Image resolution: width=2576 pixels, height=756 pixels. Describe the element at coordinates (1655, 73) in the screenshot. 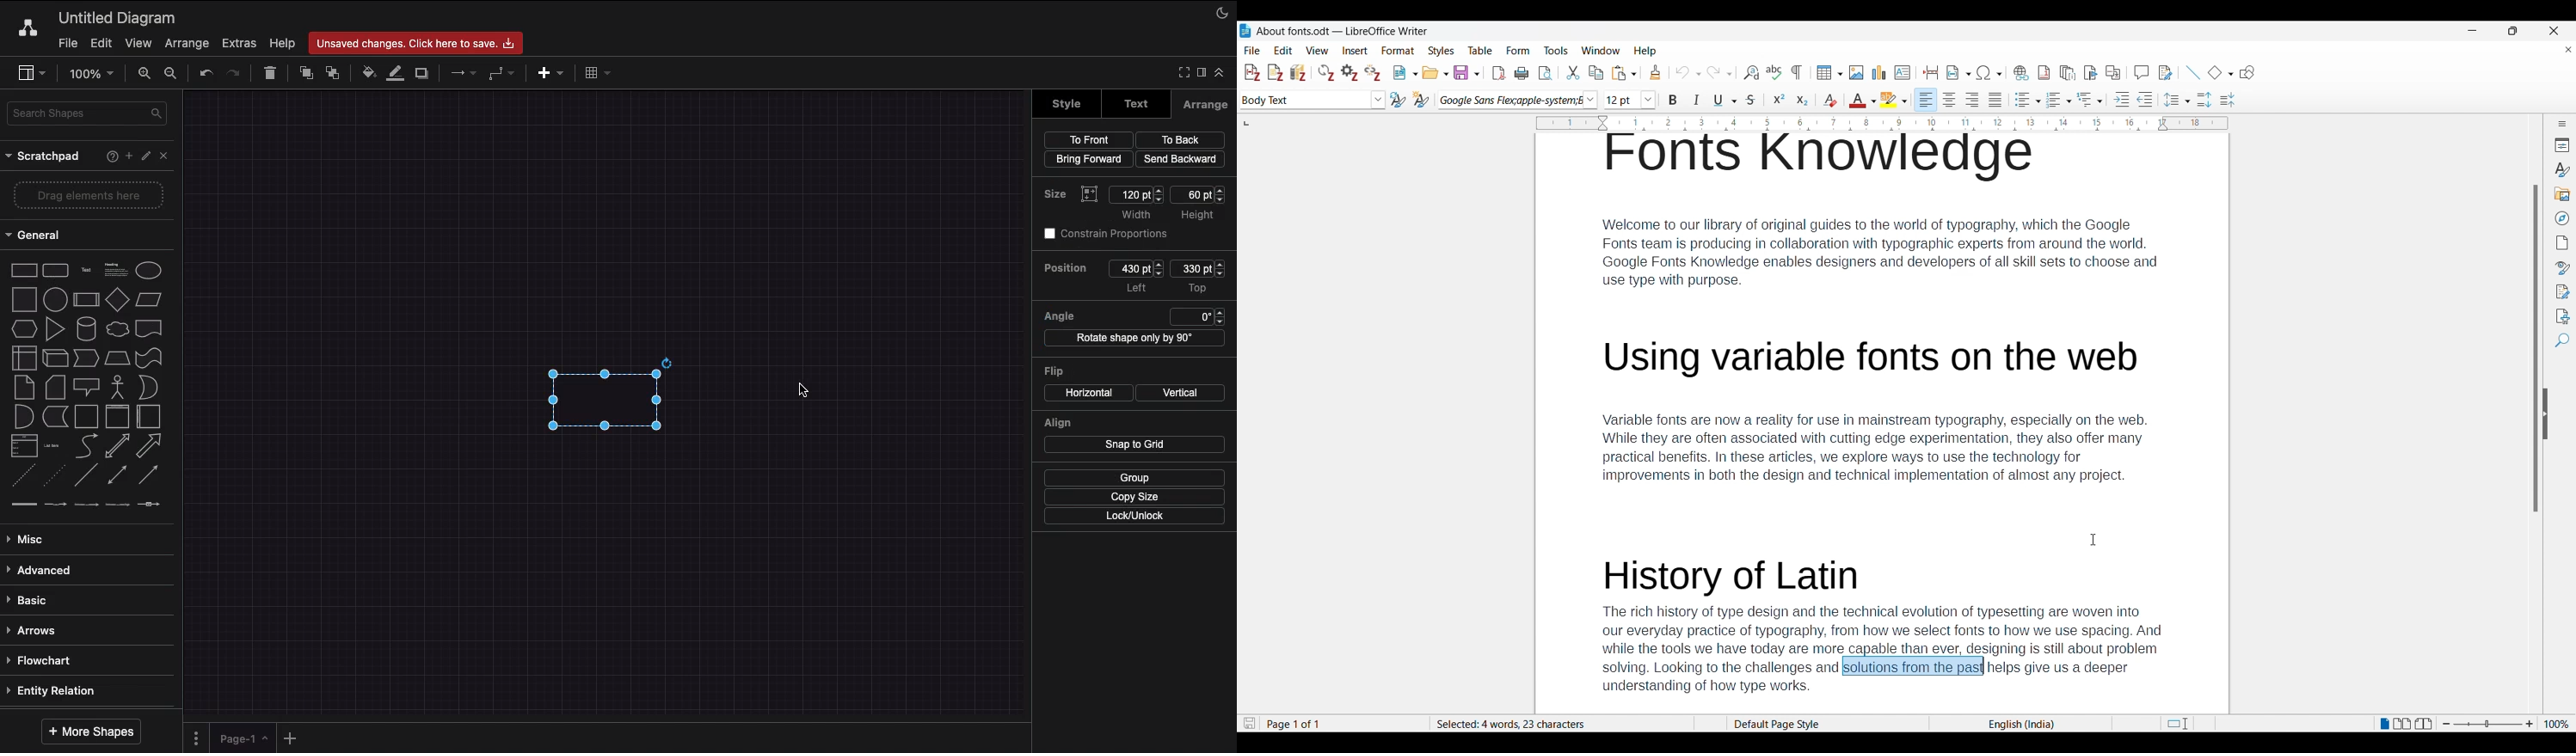

I see `Clone formatting of selected text` at that location.